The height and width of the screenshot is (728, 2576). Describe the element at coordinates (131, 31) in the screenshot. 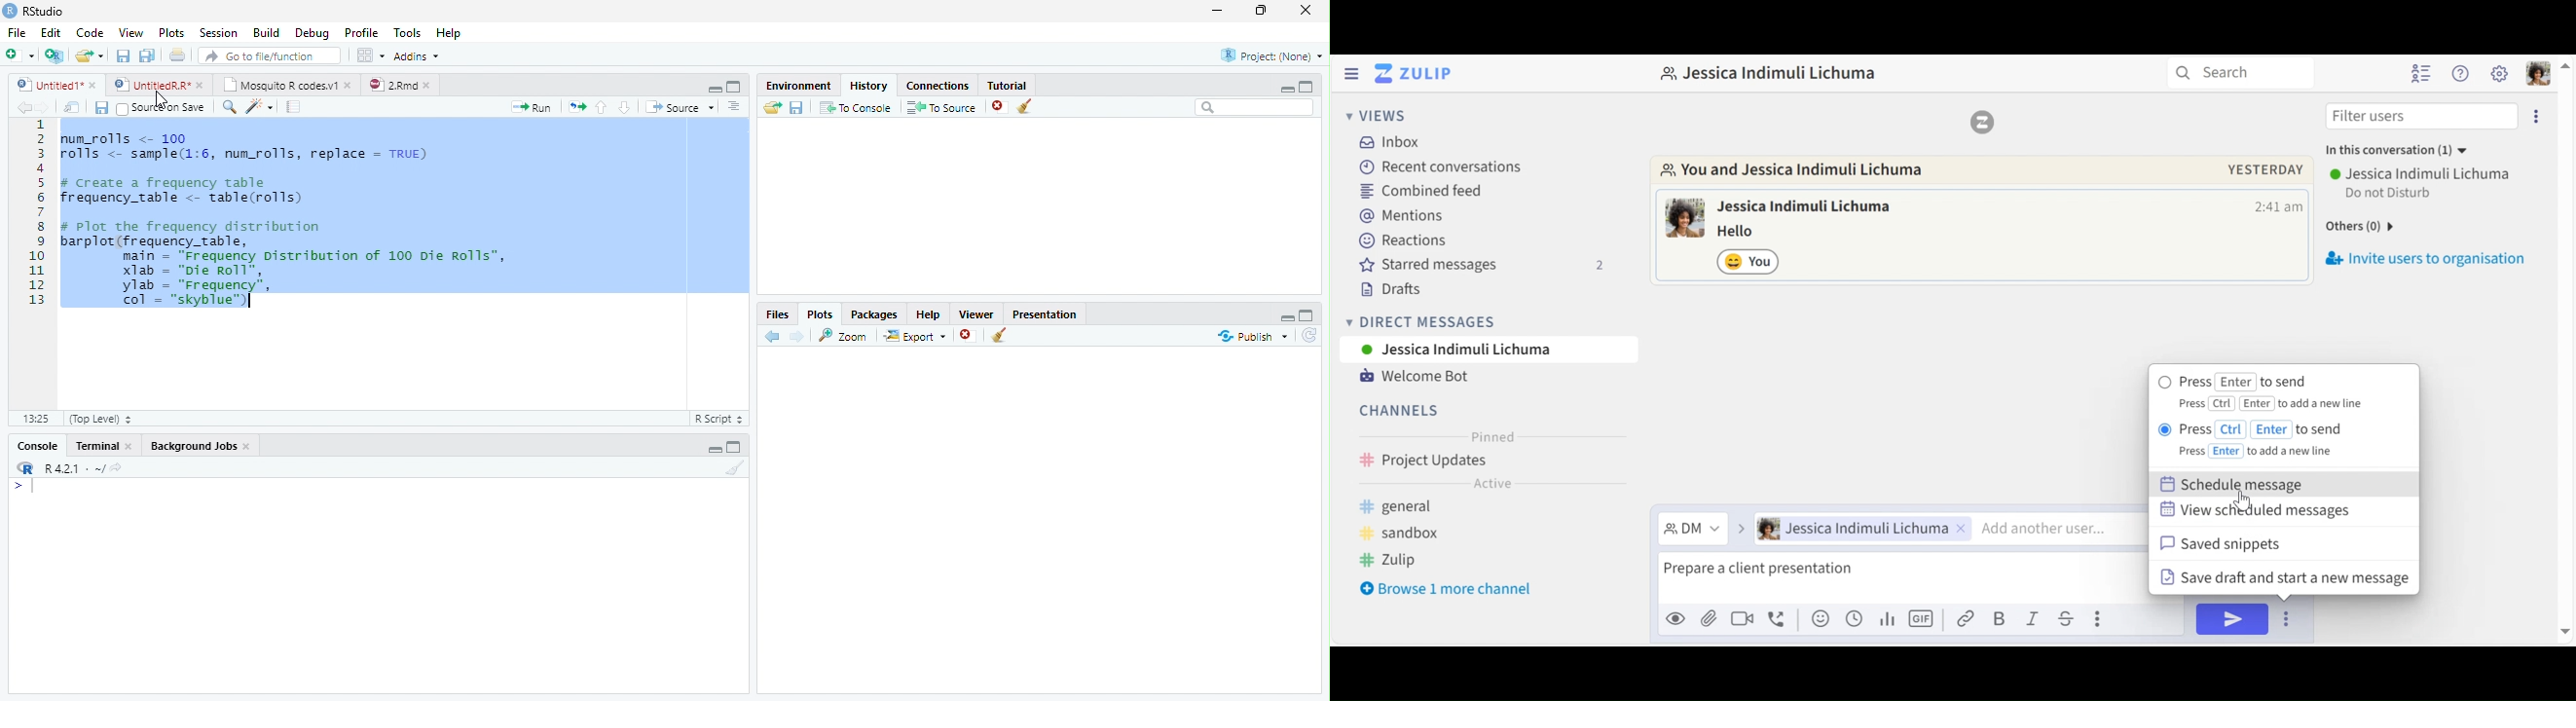

I see `View` at that location.